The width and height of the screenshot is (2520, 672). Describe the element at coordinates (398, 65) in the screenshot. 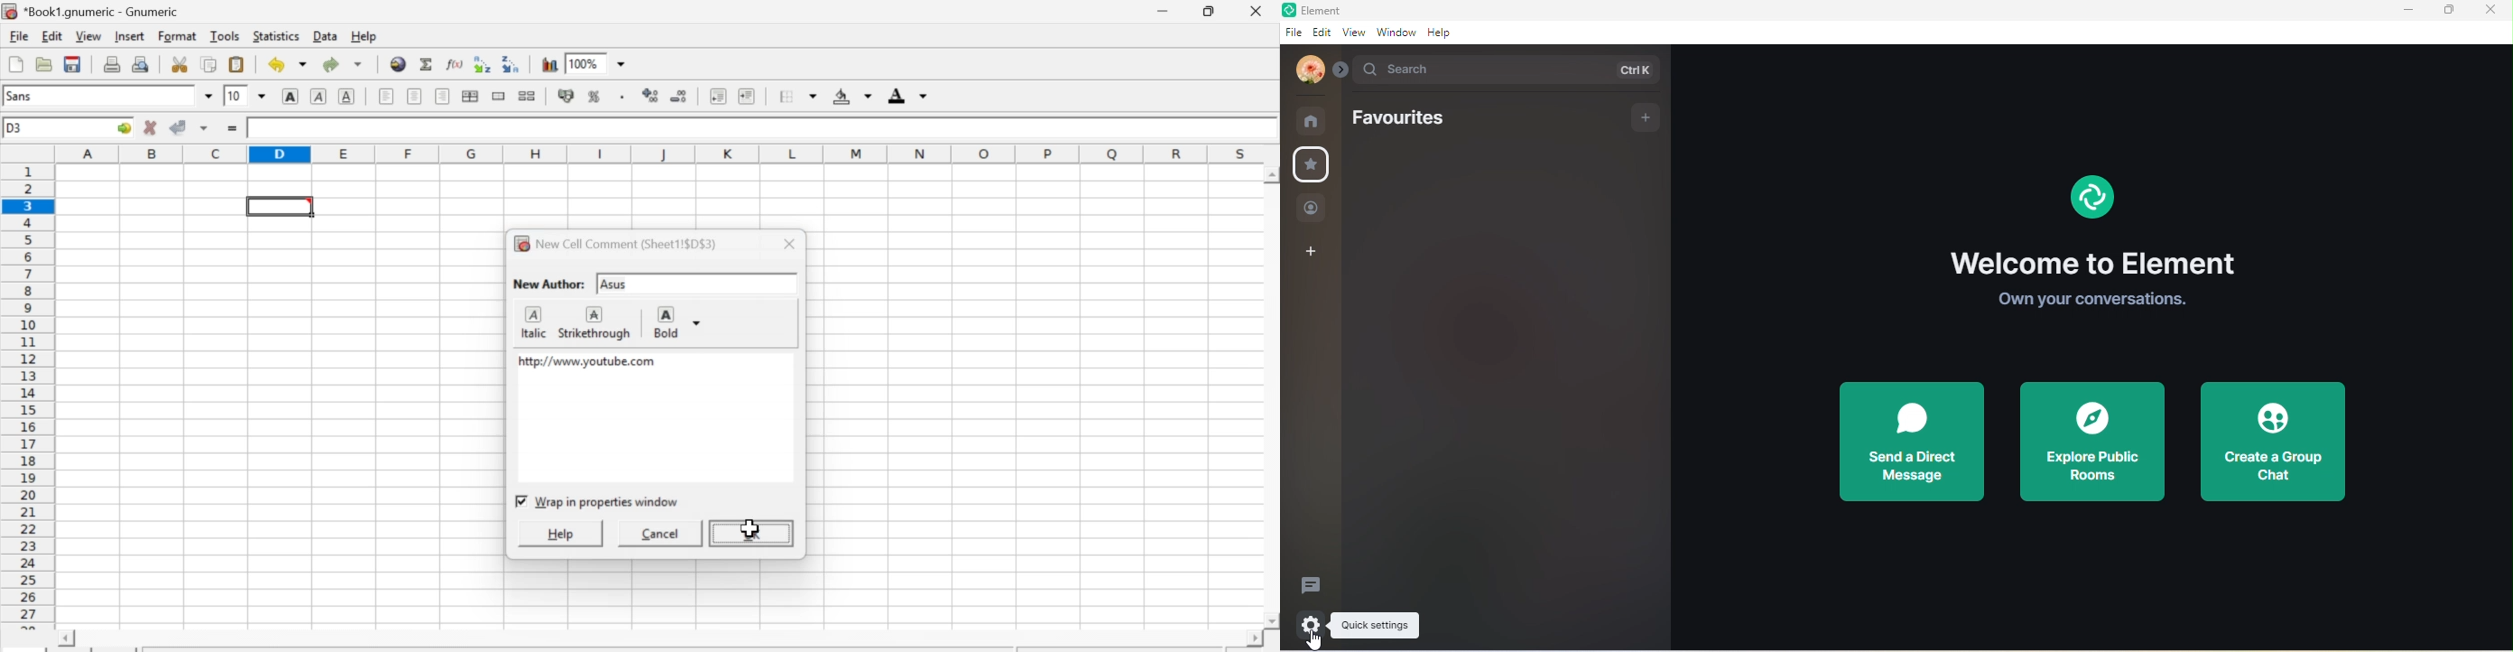

I see `Hyperlink` at that location.